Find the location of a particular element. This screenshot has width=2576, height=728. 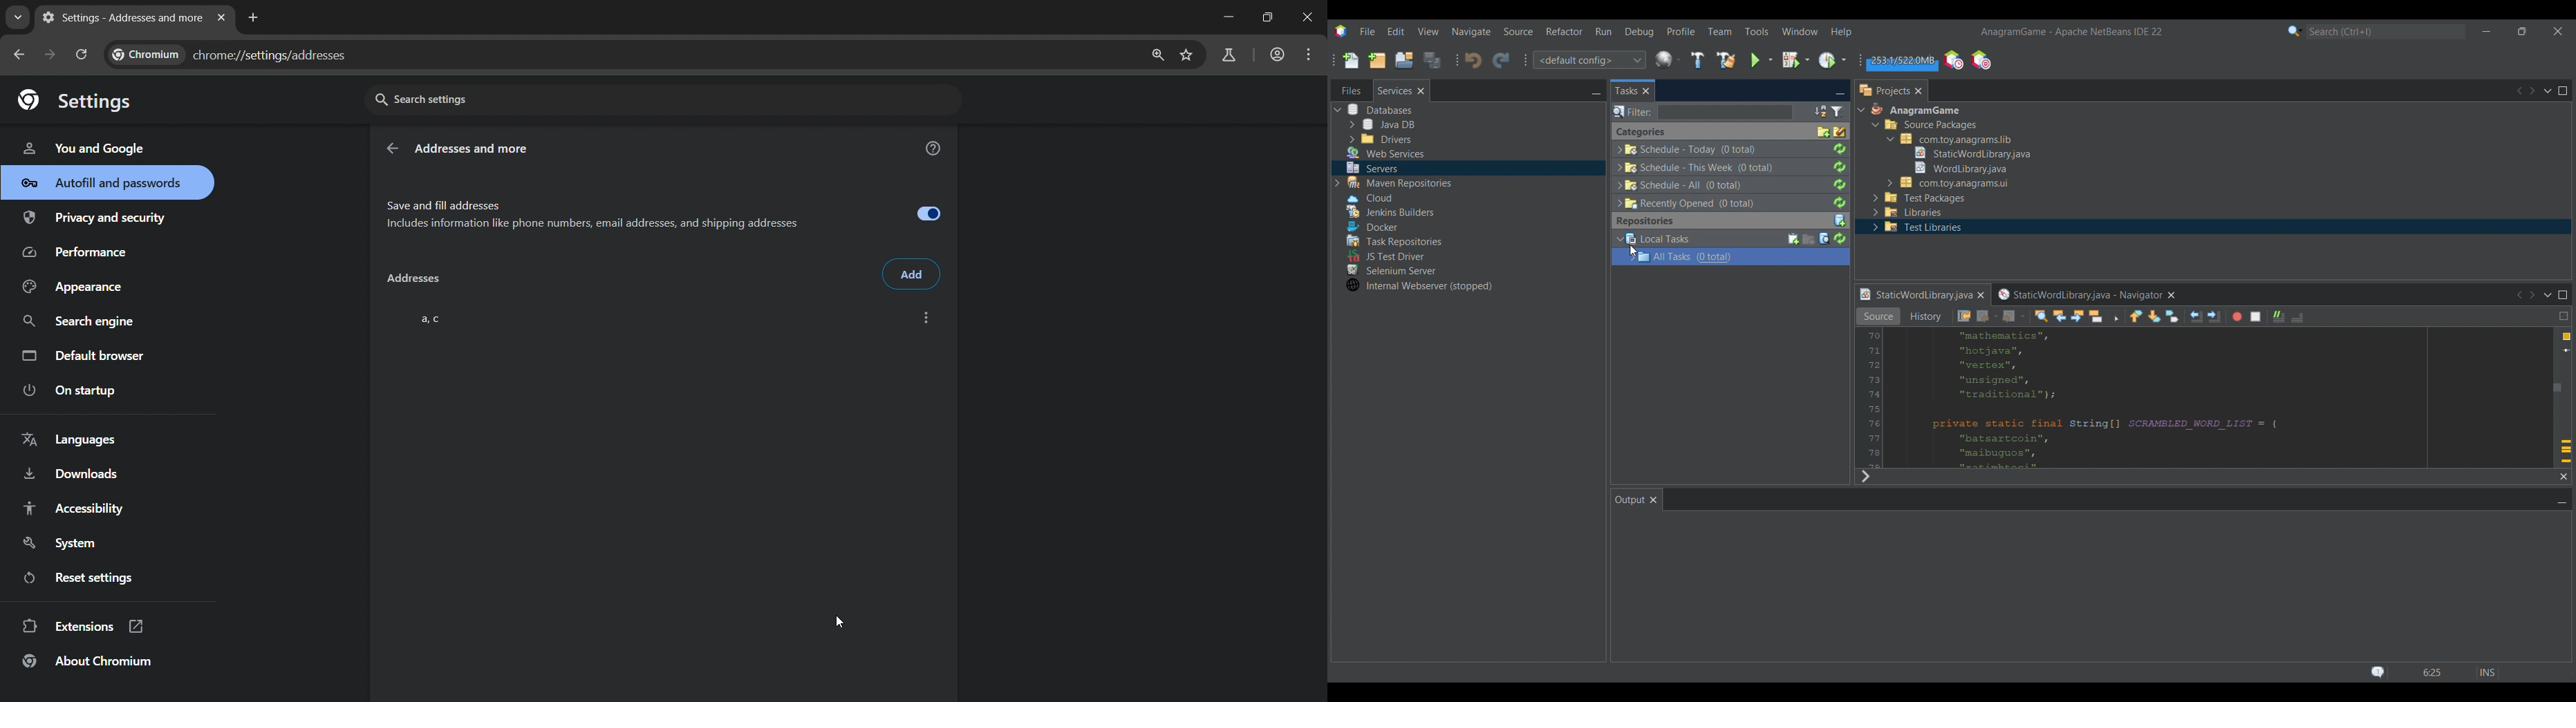

Build main project is located at coordinates (1697, 60).